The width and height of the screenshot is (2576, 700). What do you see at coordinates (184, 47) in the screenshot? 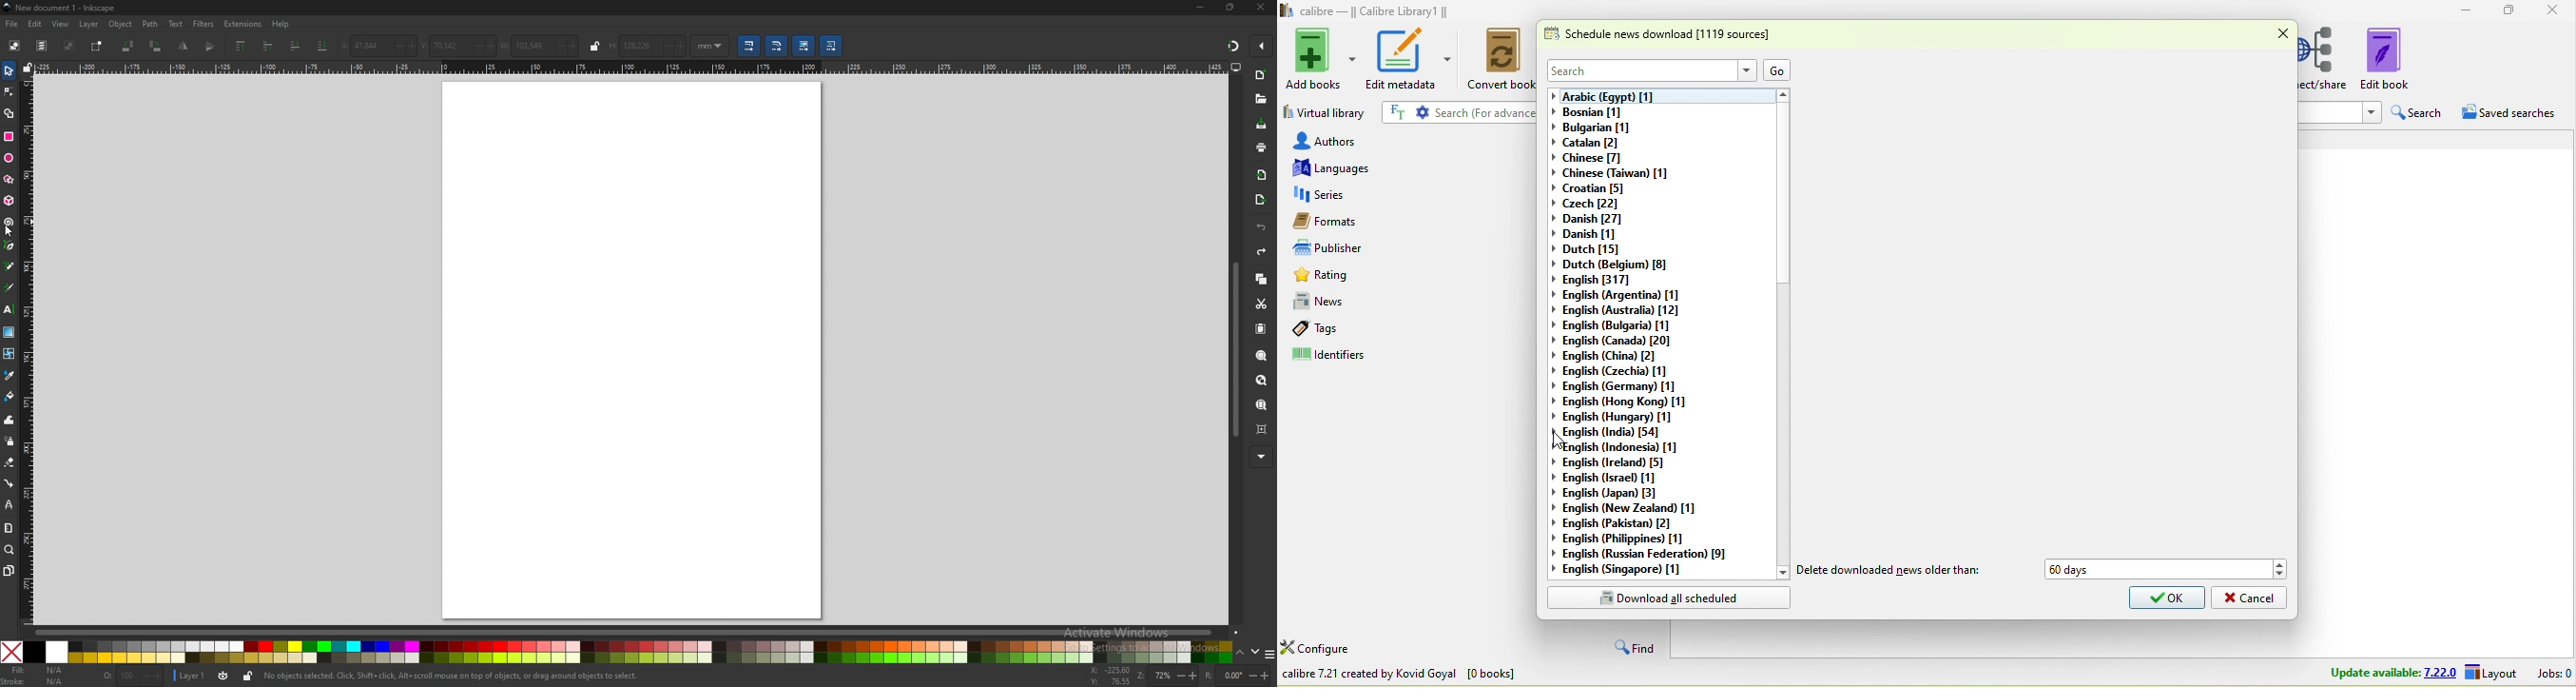
I see `flip horizontal` at bounding box center [184, 47].